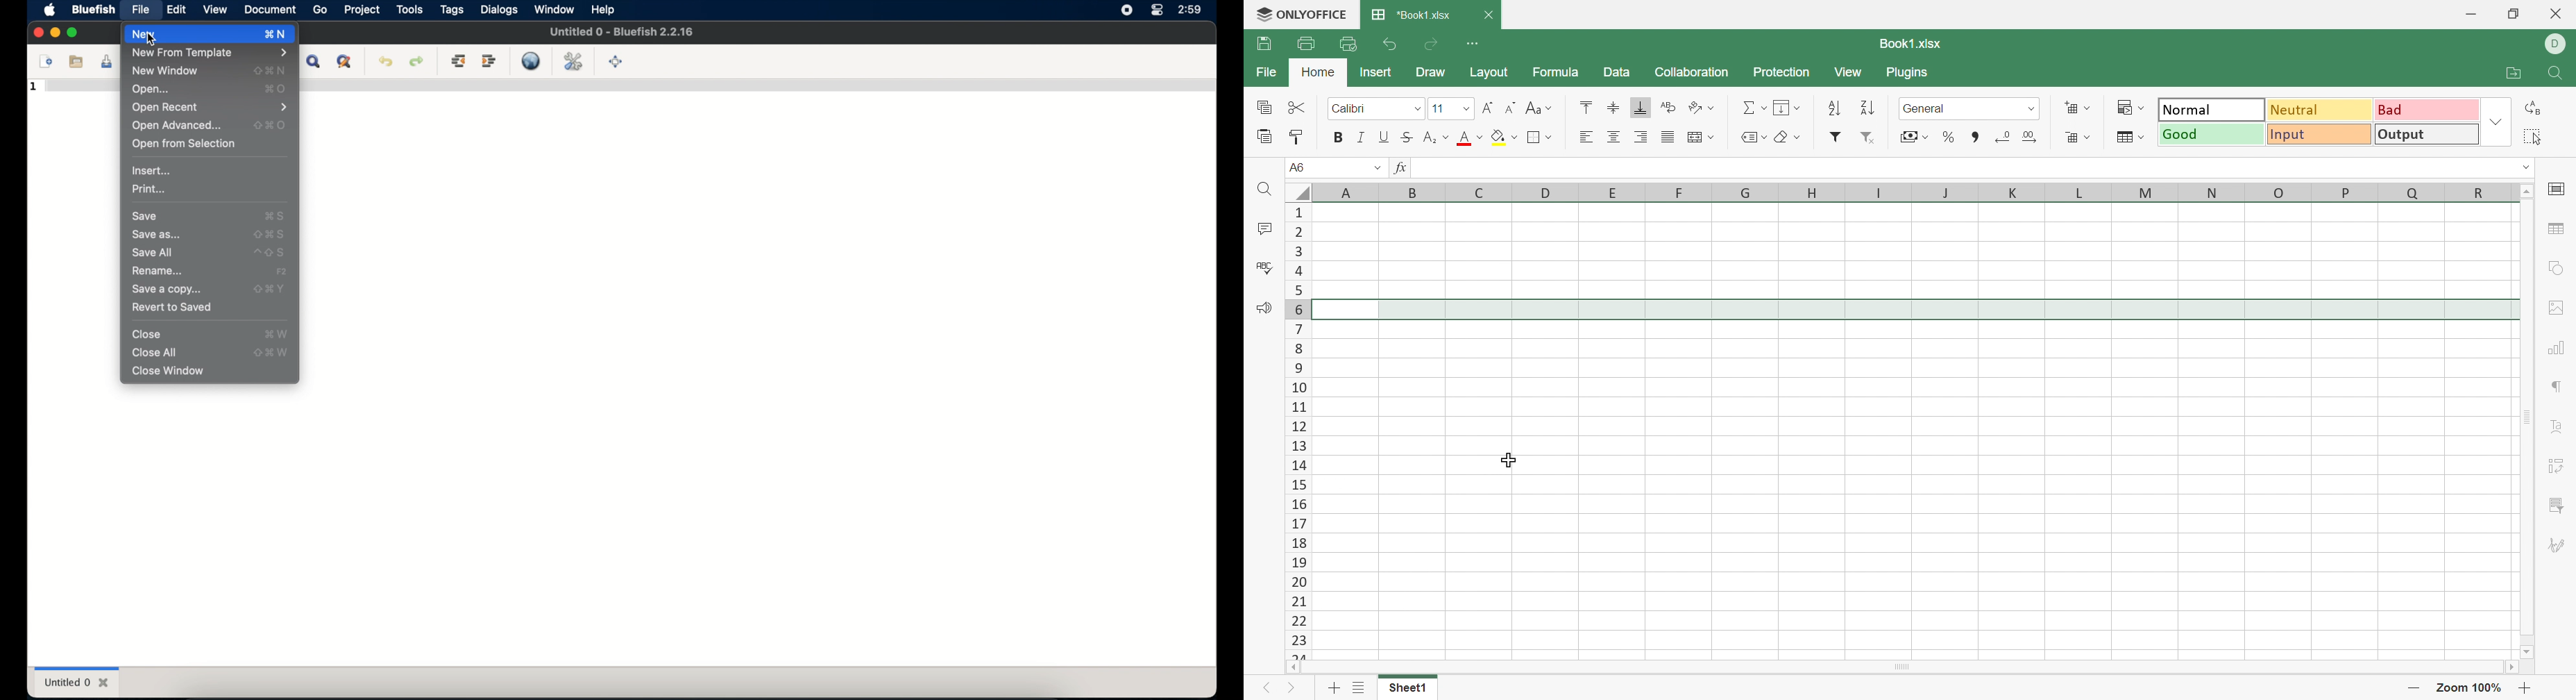  I want to click on full screen, so click(617, 62).